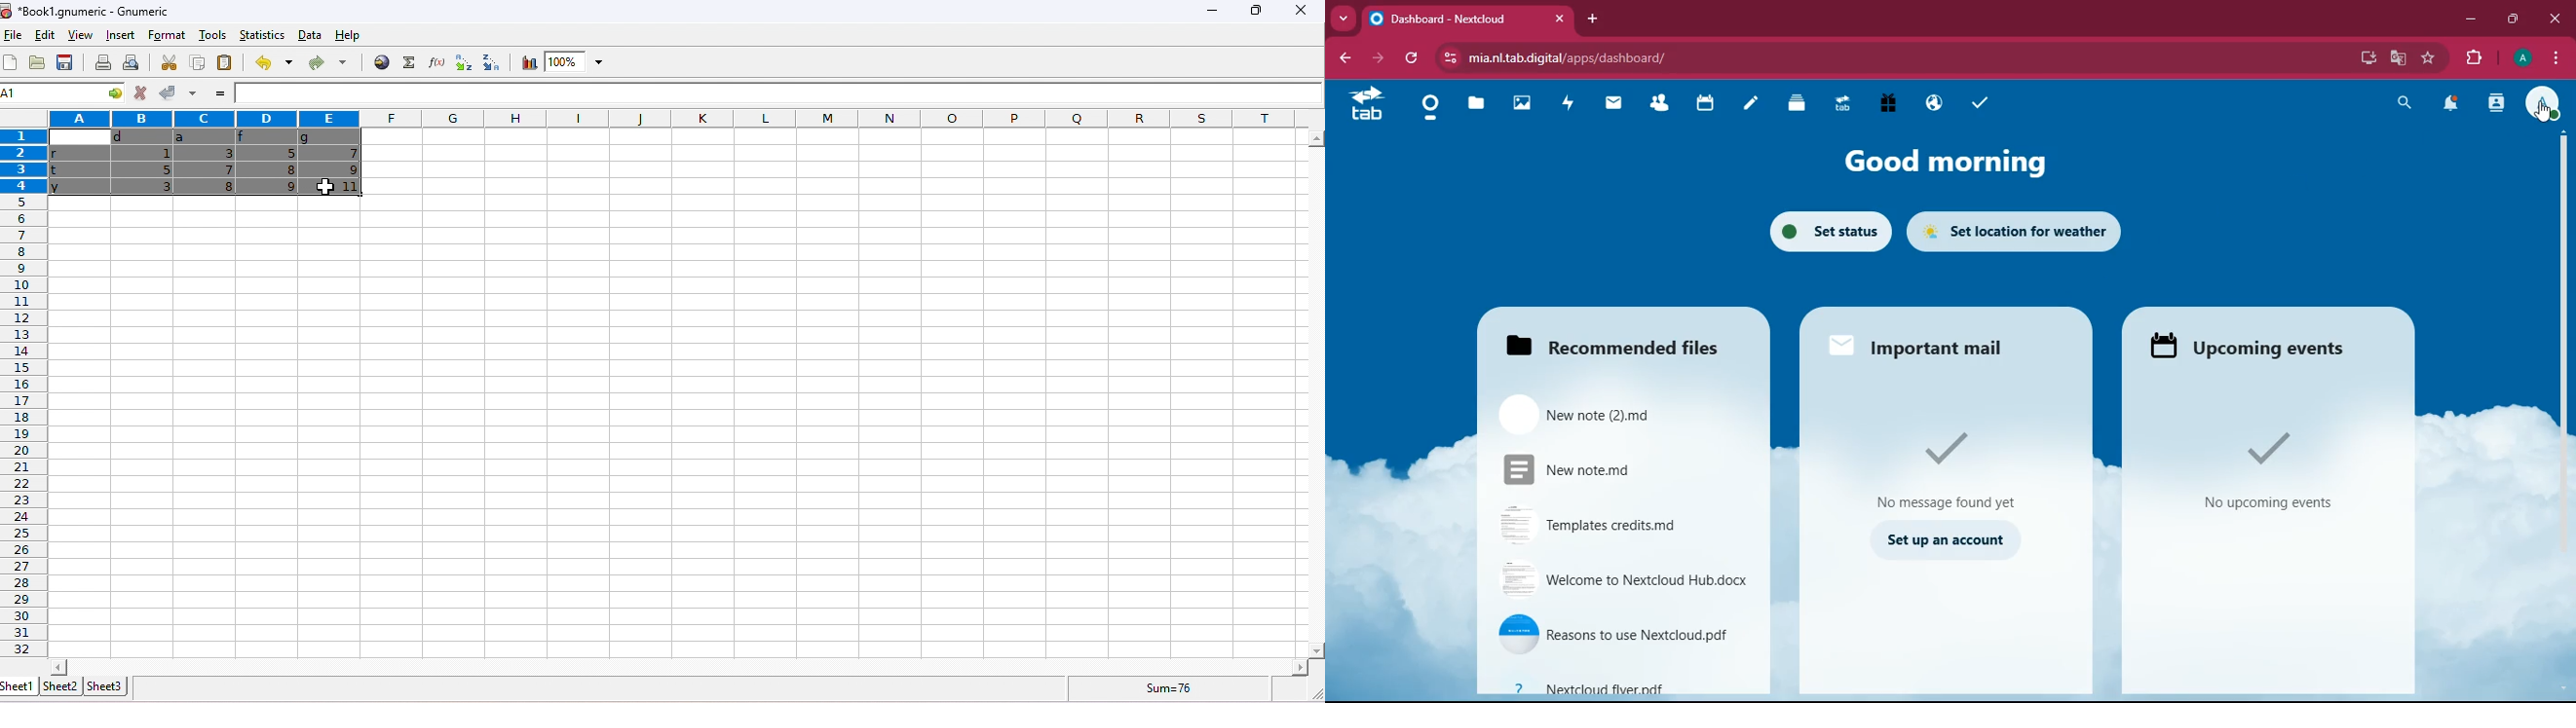 Image resolution: width=2576 pixels, height=728 pixels. What do you see at coordinates (326, 187) in the screenshot?
I see `cursor movement` at bounding box center [326, 187].